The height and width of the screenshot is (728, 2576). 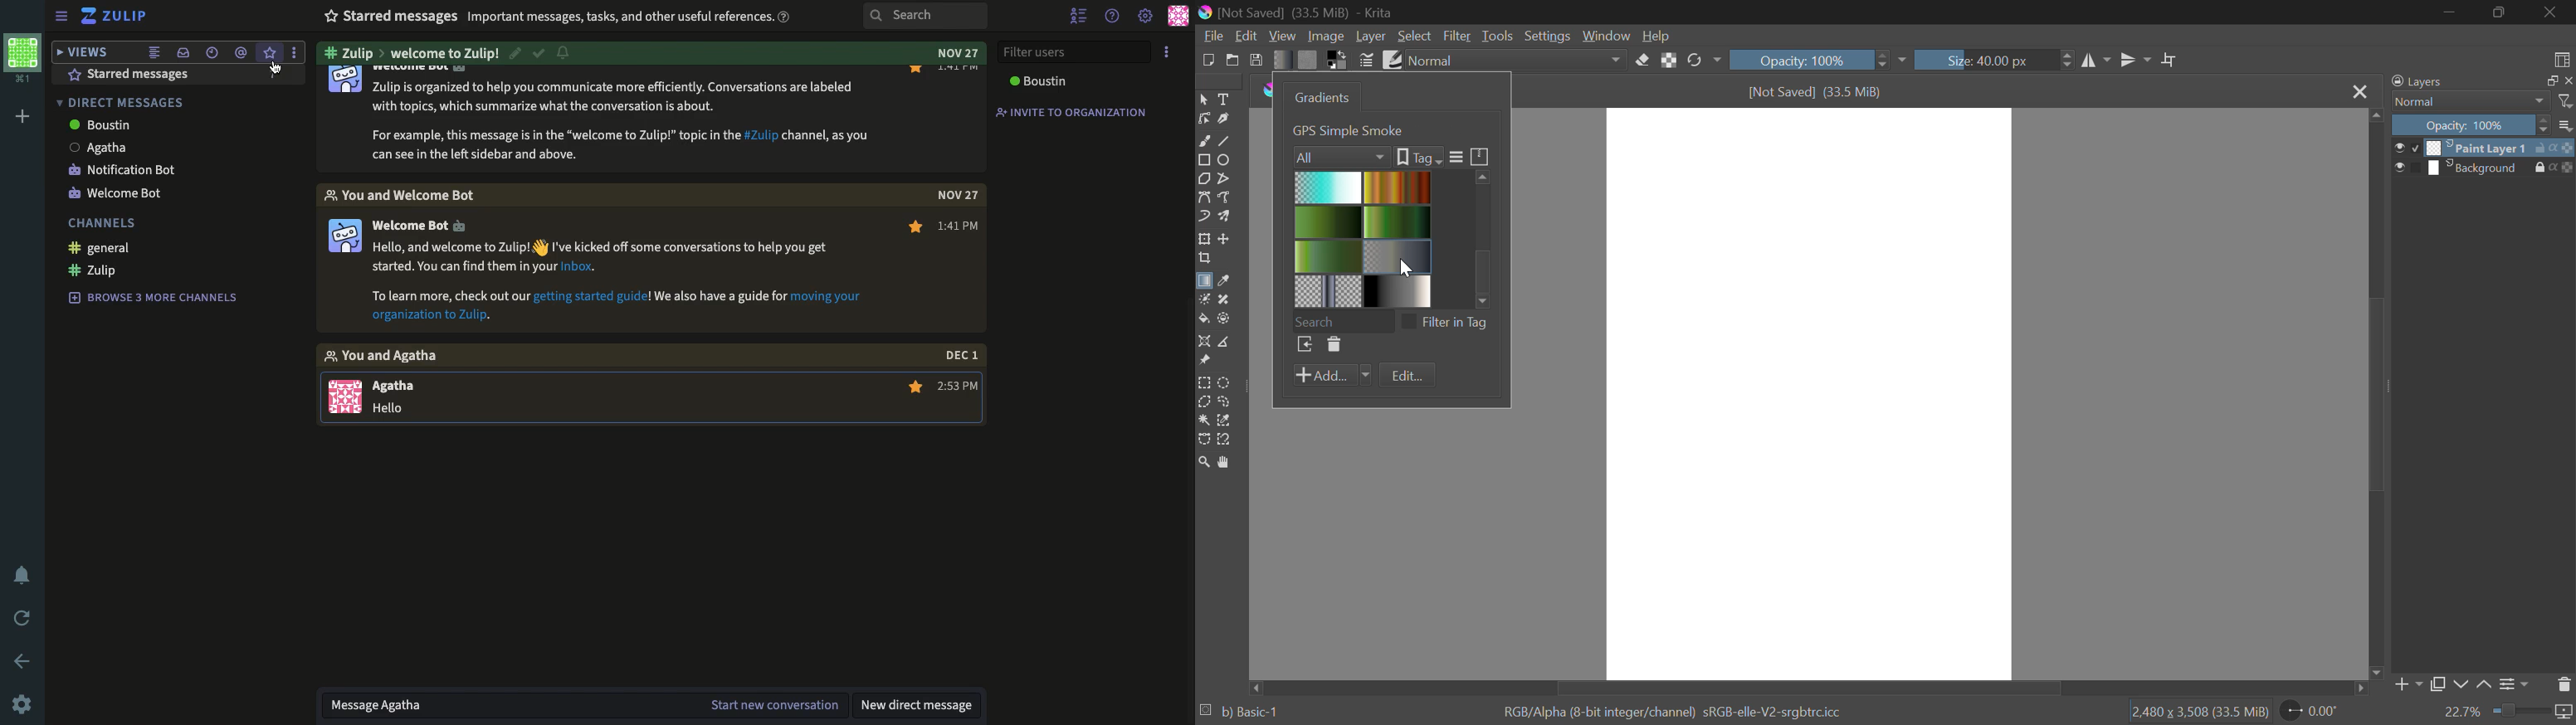 I want to click on Boustin, so click(x=1039, y=84).